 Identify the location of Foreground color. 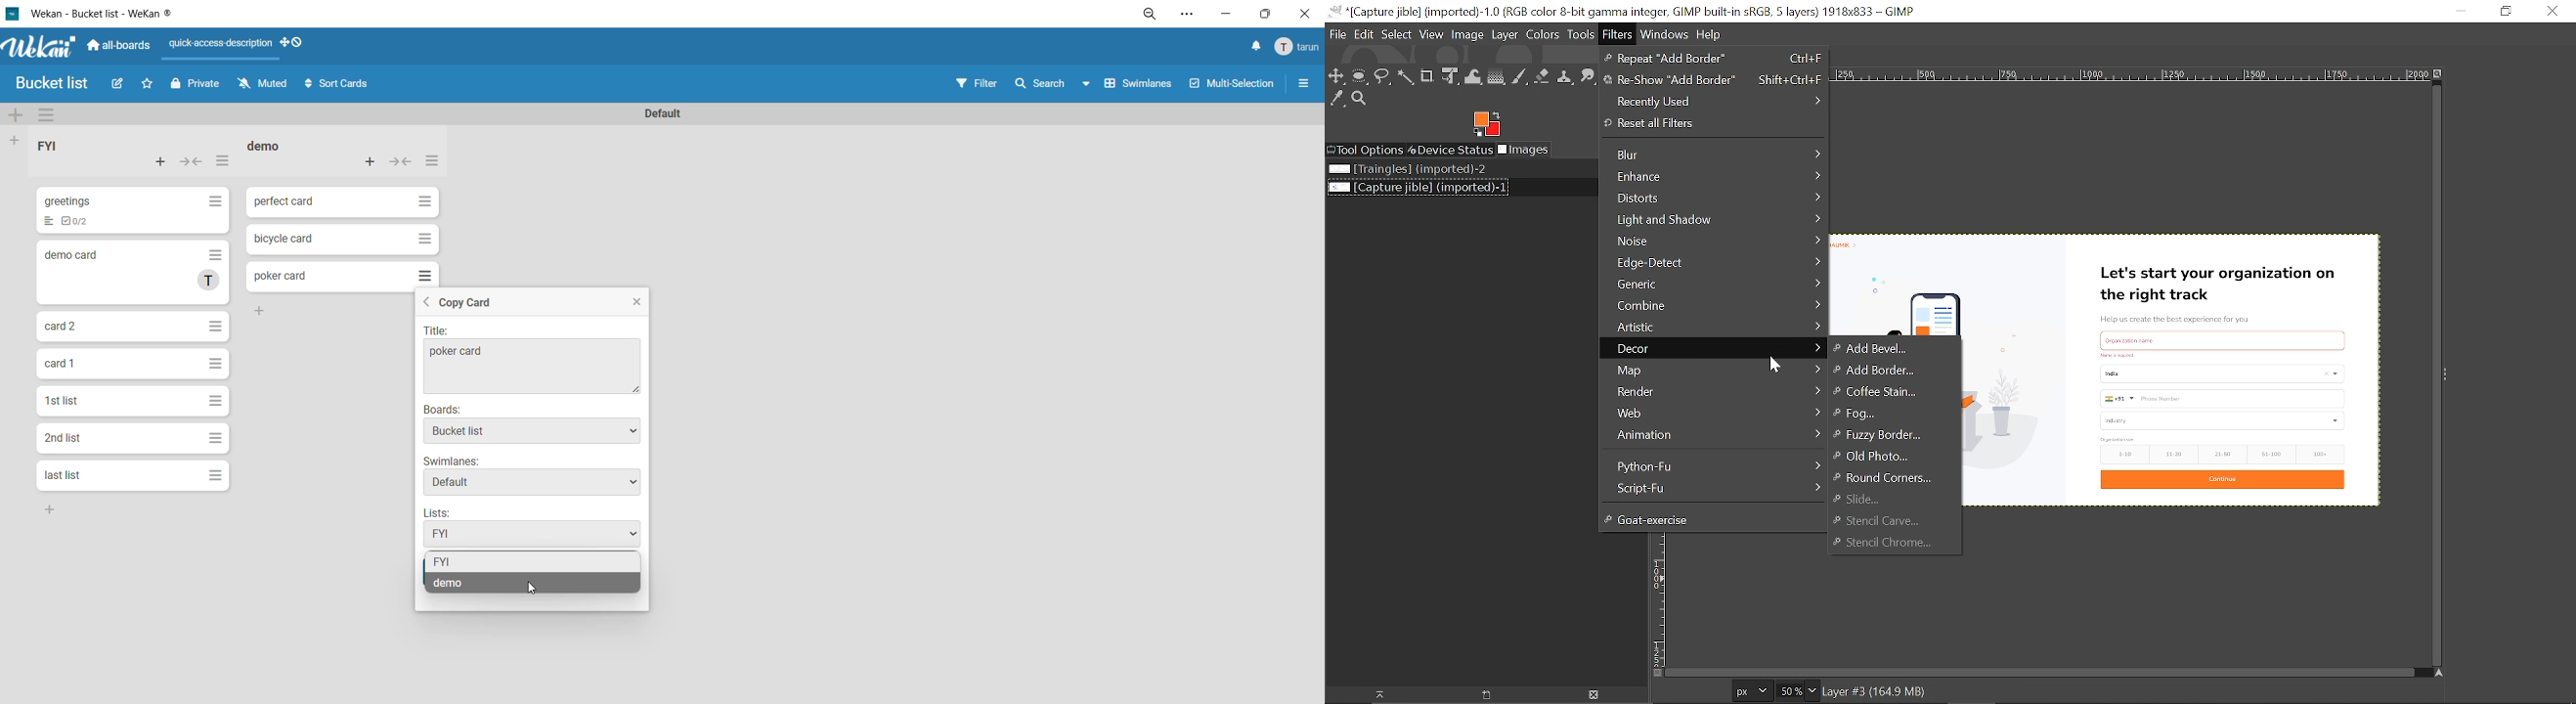
(1486, 124).